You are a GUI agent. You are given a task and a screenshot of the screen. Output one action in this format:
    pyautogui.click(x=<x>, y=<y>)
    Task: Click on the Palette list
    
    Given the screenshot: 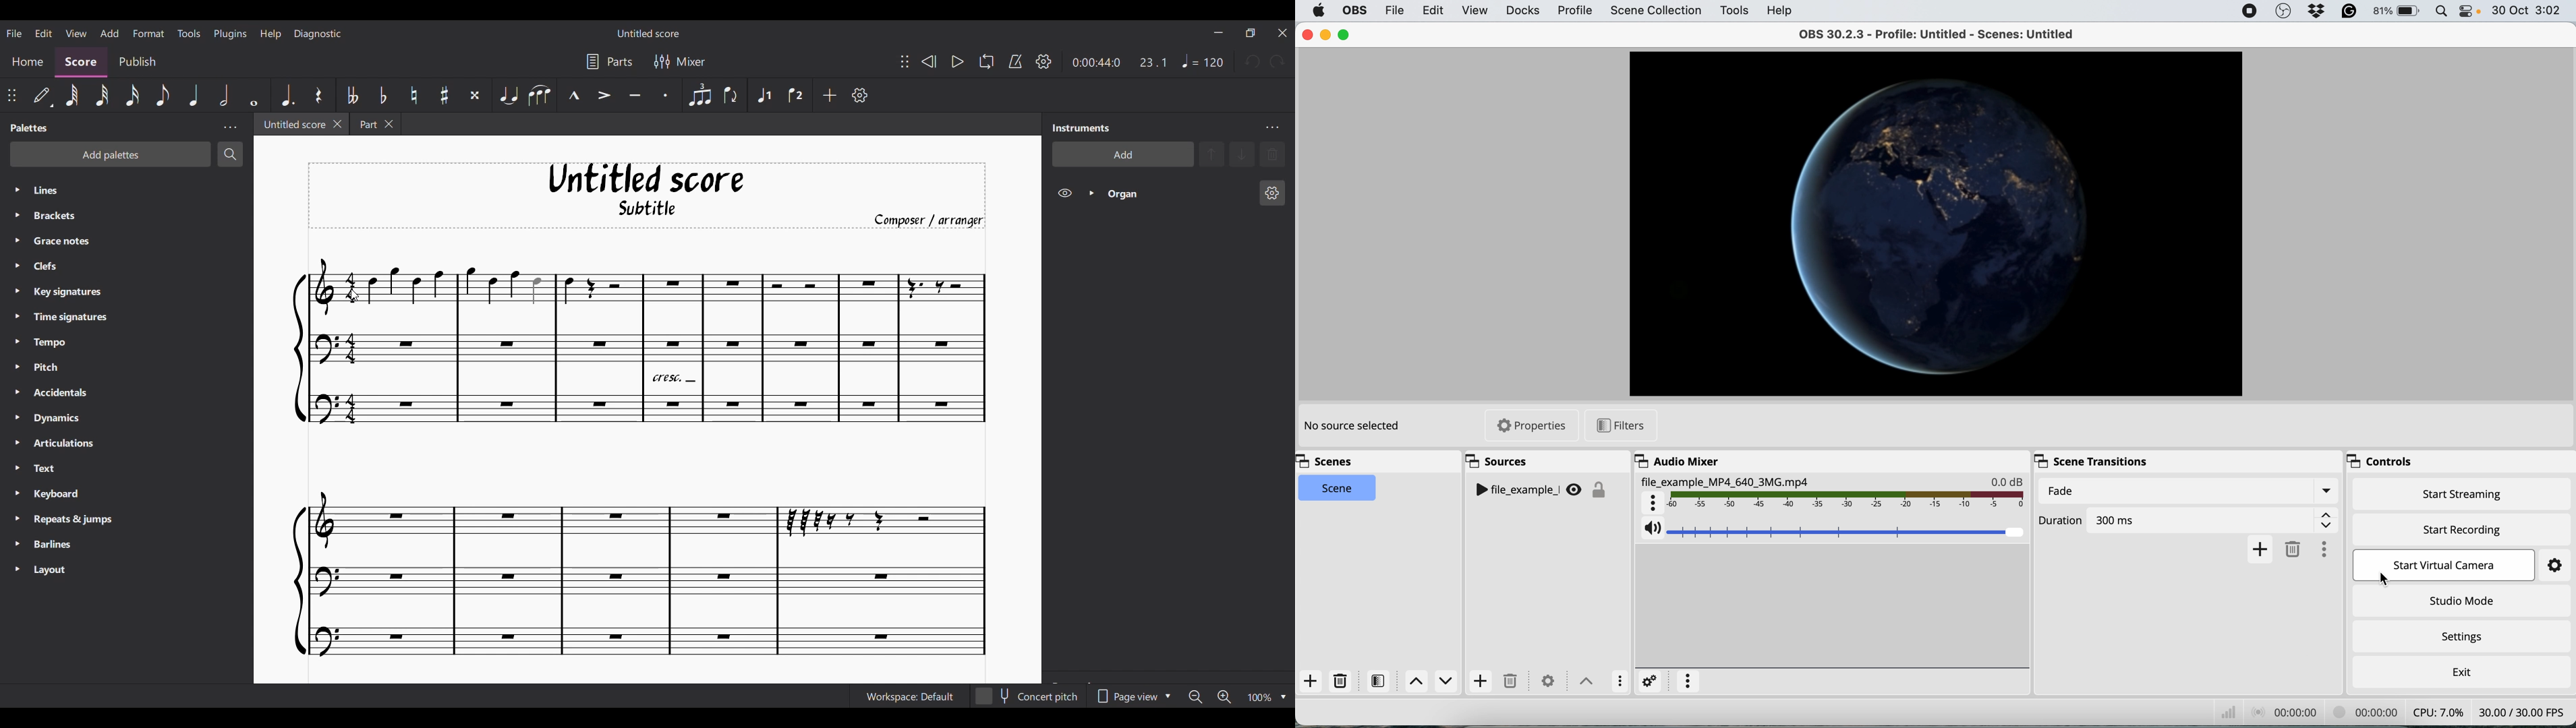 What is the action you would take?
    pyautogui.click(x=140, y=380)
    